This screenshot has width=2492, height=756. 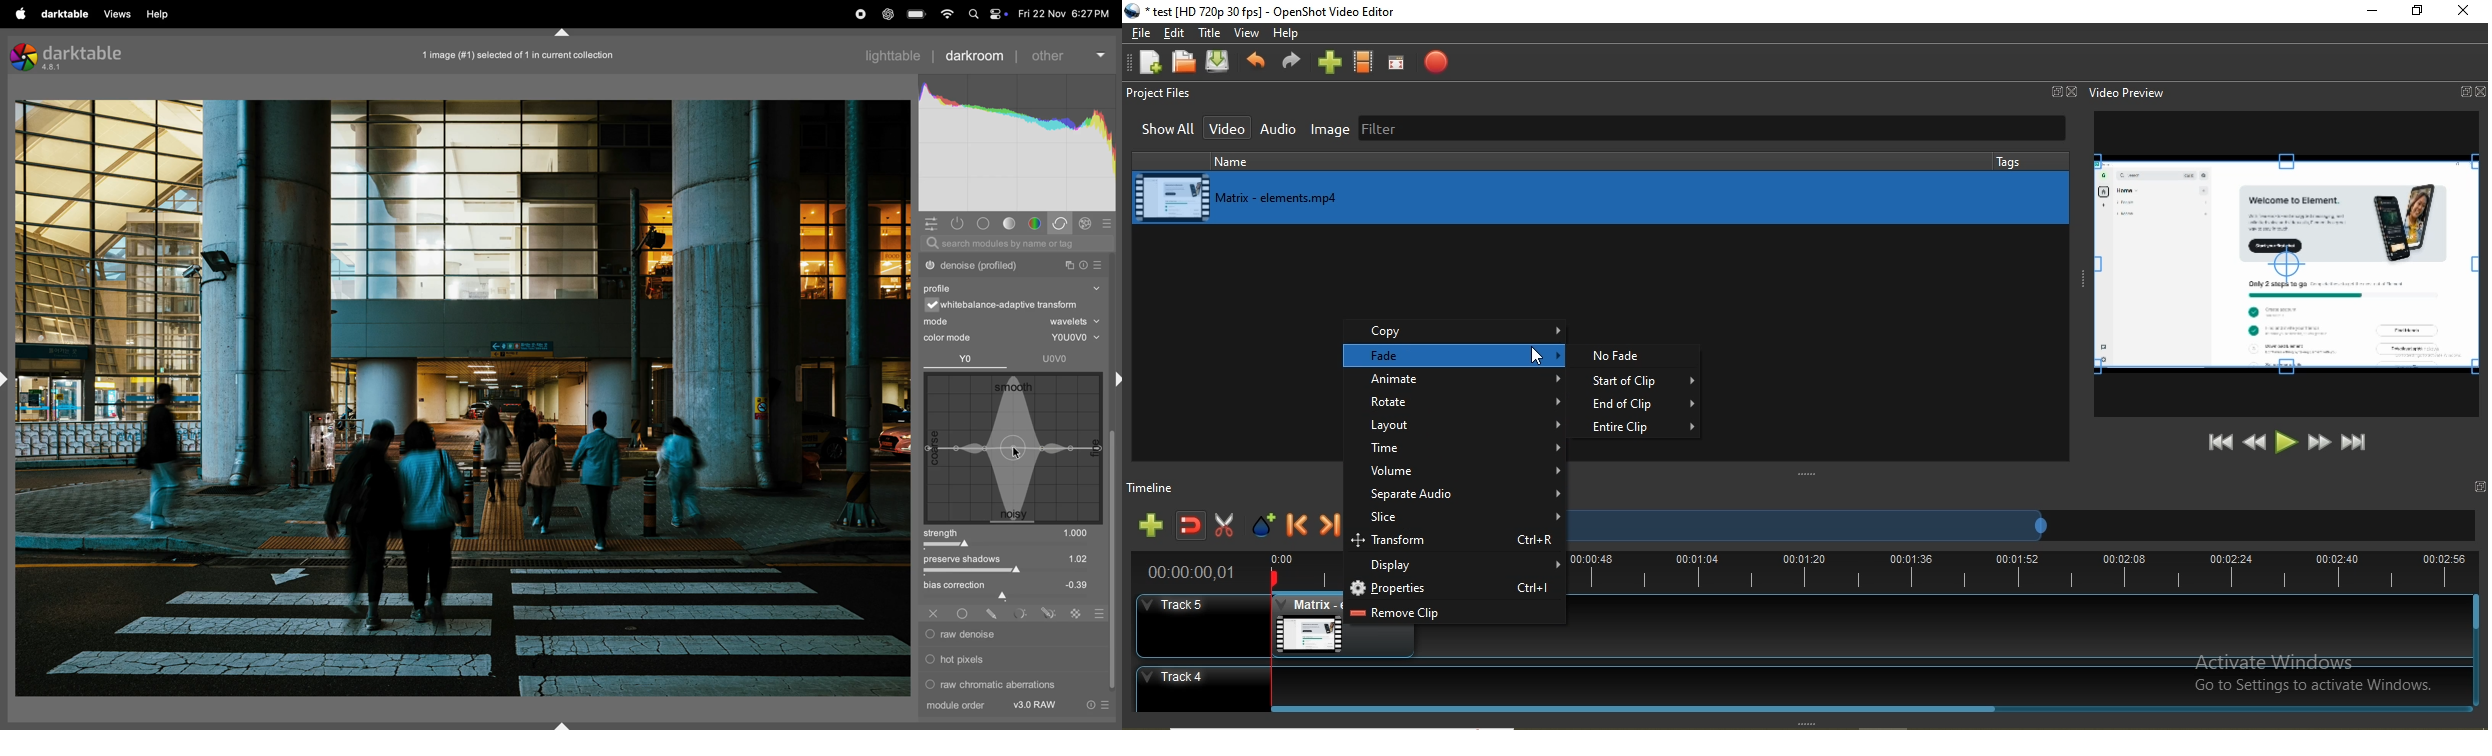 I want to click on quick acess panel, so click(x=932, y=224).